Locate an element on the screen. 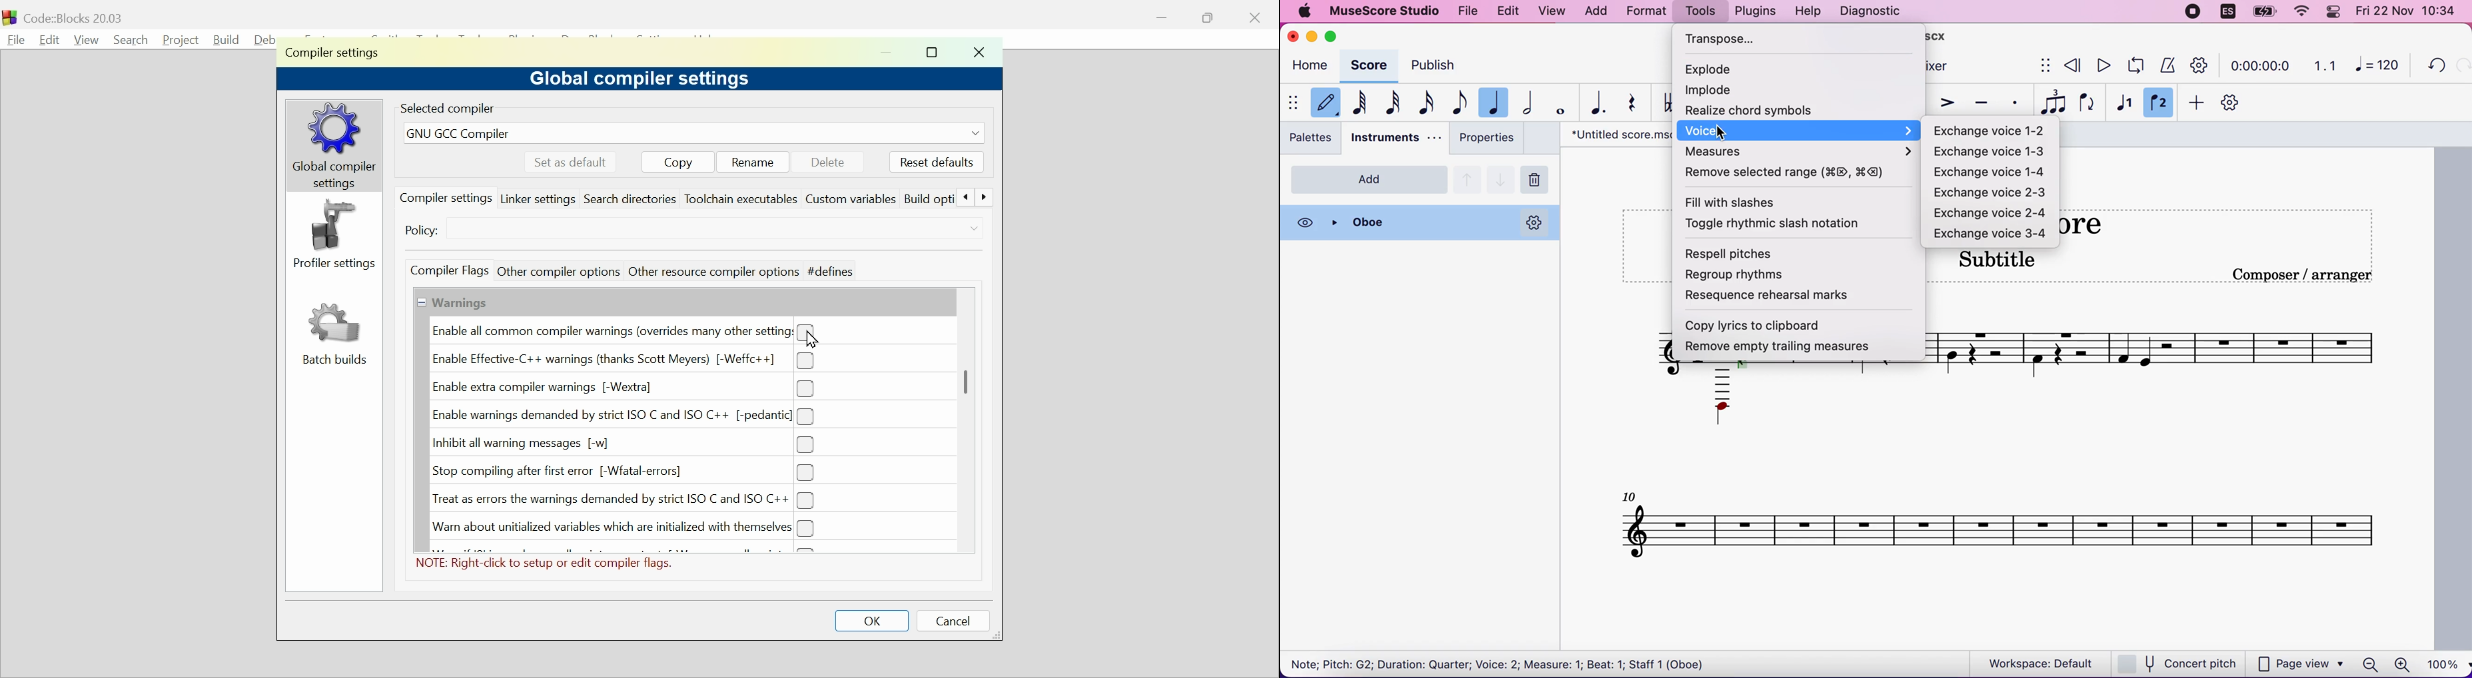 This screenshot has width=2492, height=700. Compiler flags is located at coordinates (449, 270).